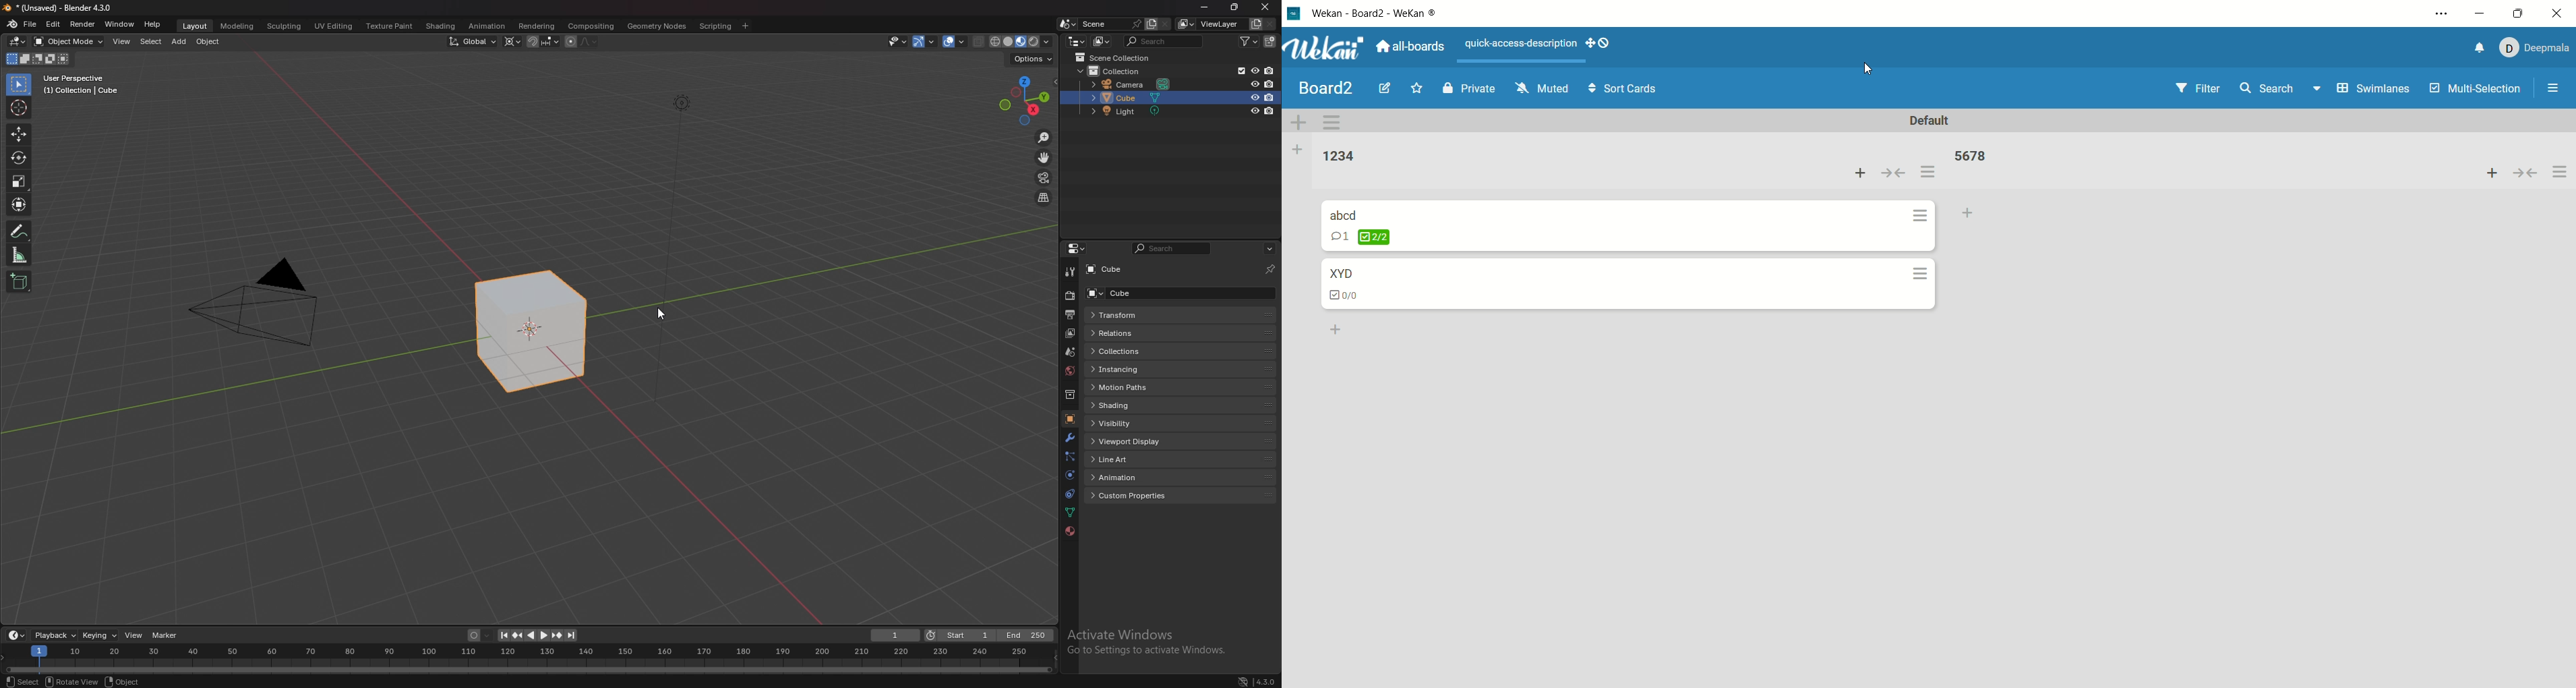 This screenshot has width=2576, height=700. Describe the element at coordinates (120, 24) in the screenshot. I see `window` at that location.